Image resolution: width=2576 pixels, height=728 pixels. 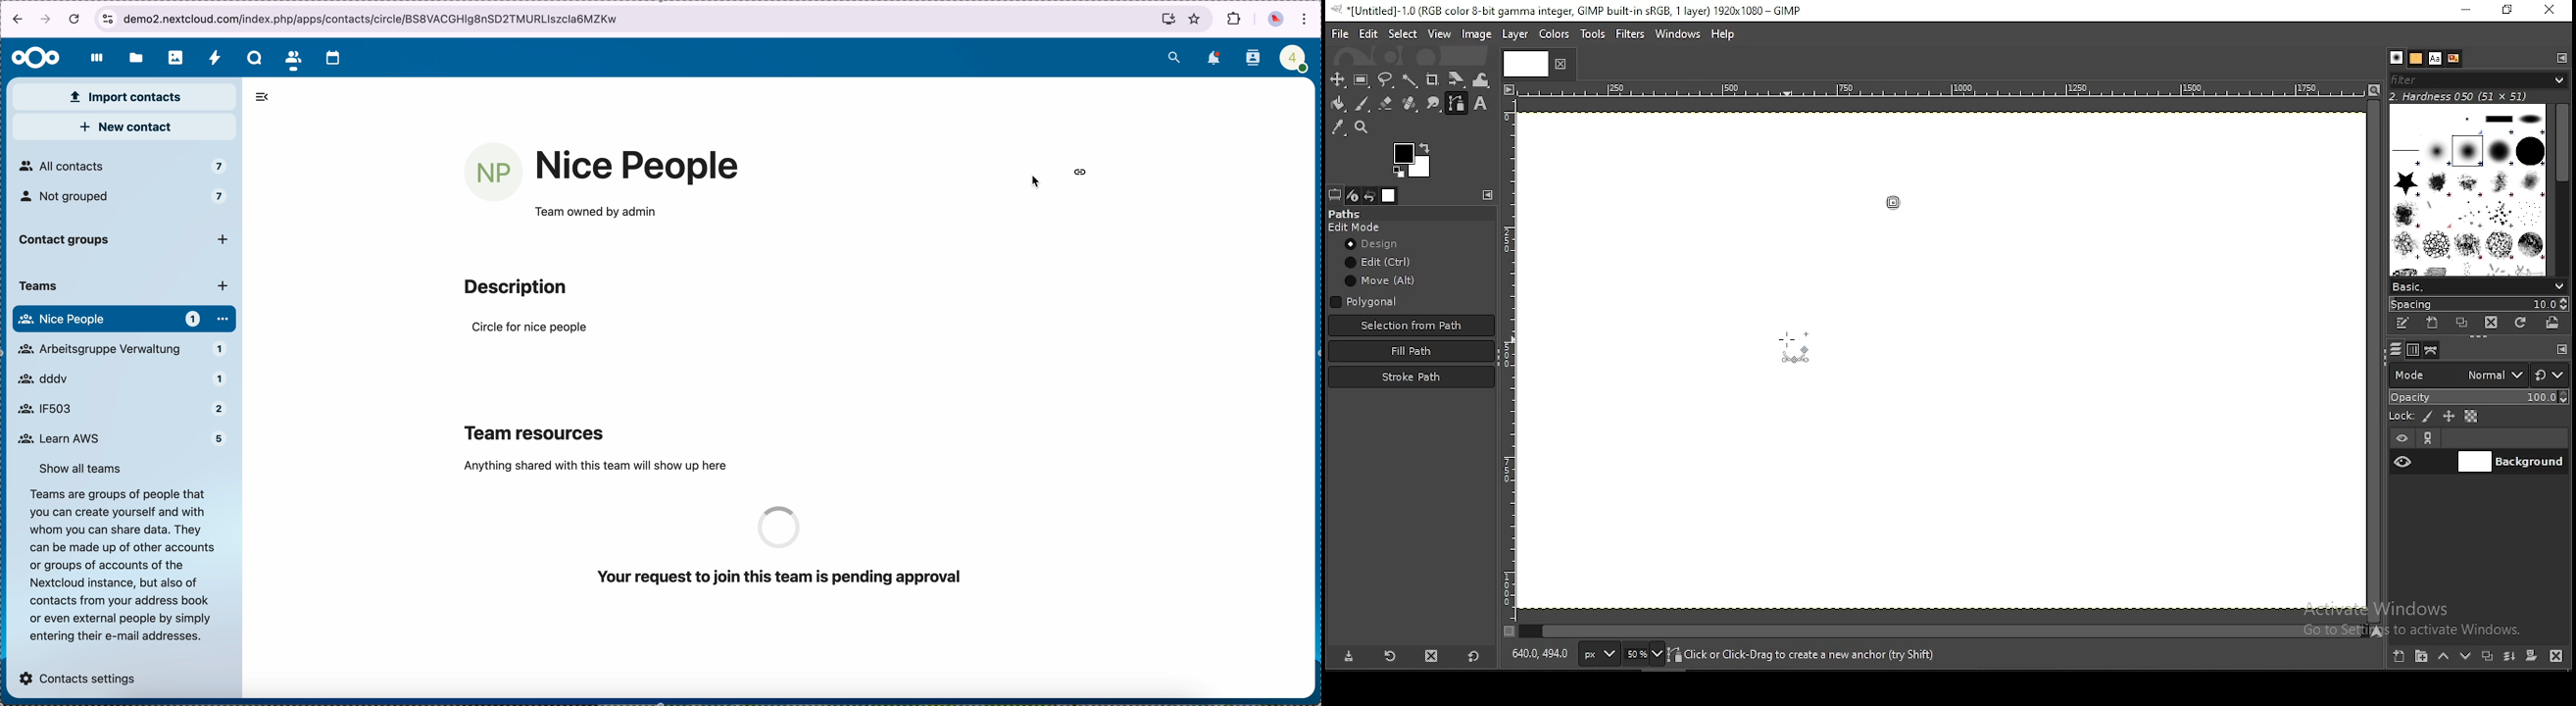 What do you see at coordinates (1353, 195) in the screenshot?
I see `device status` at bounding box center [1353, 195].